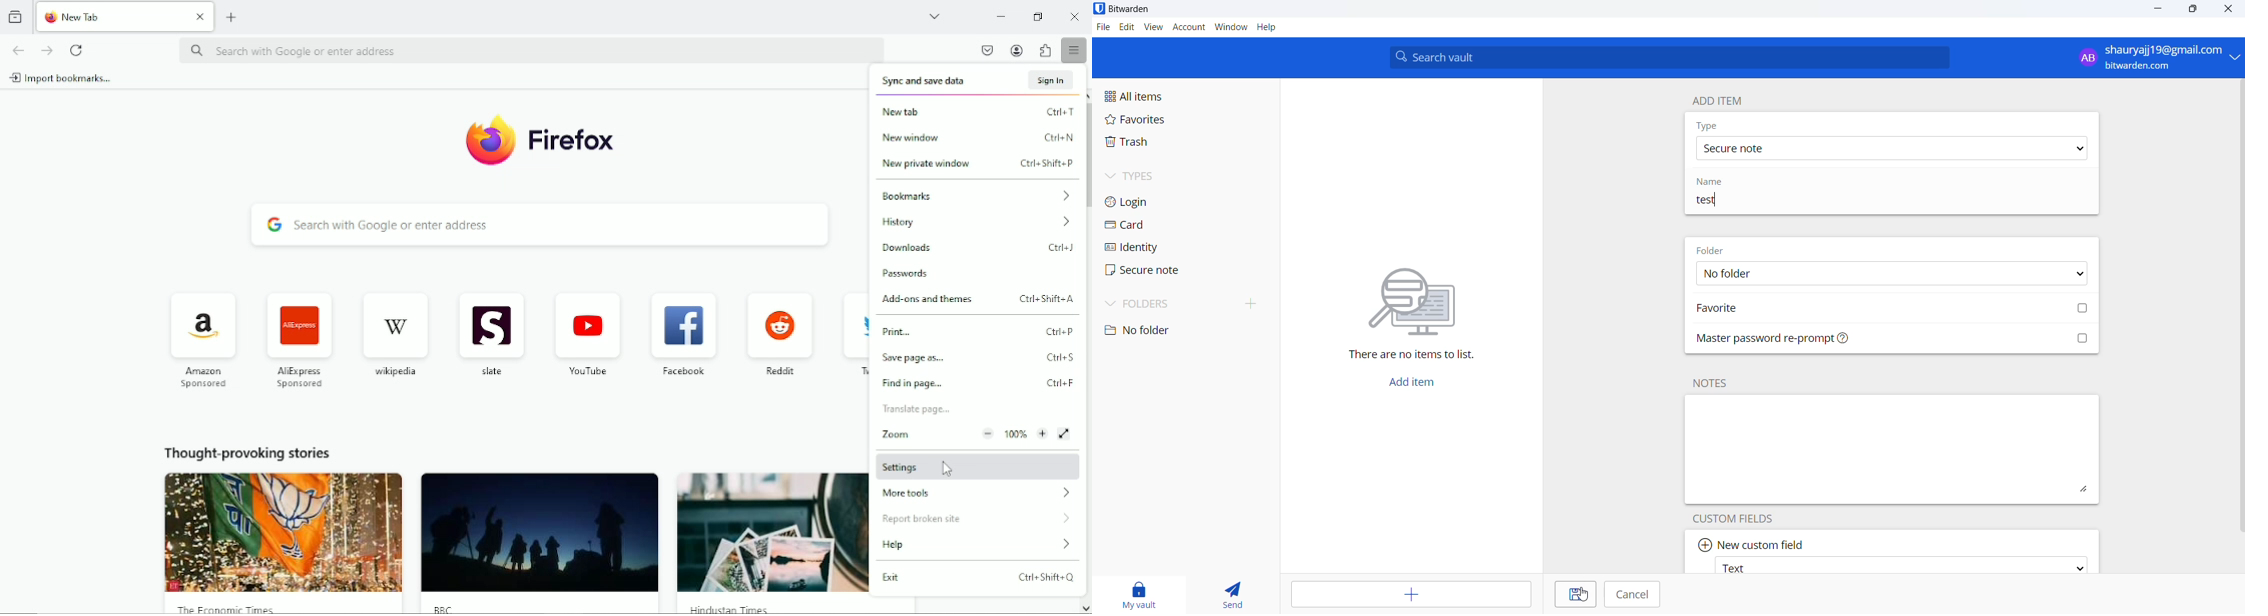  Describe the element at coordinates (1636, 595) in the screenshot. I see `cancel` at that location.